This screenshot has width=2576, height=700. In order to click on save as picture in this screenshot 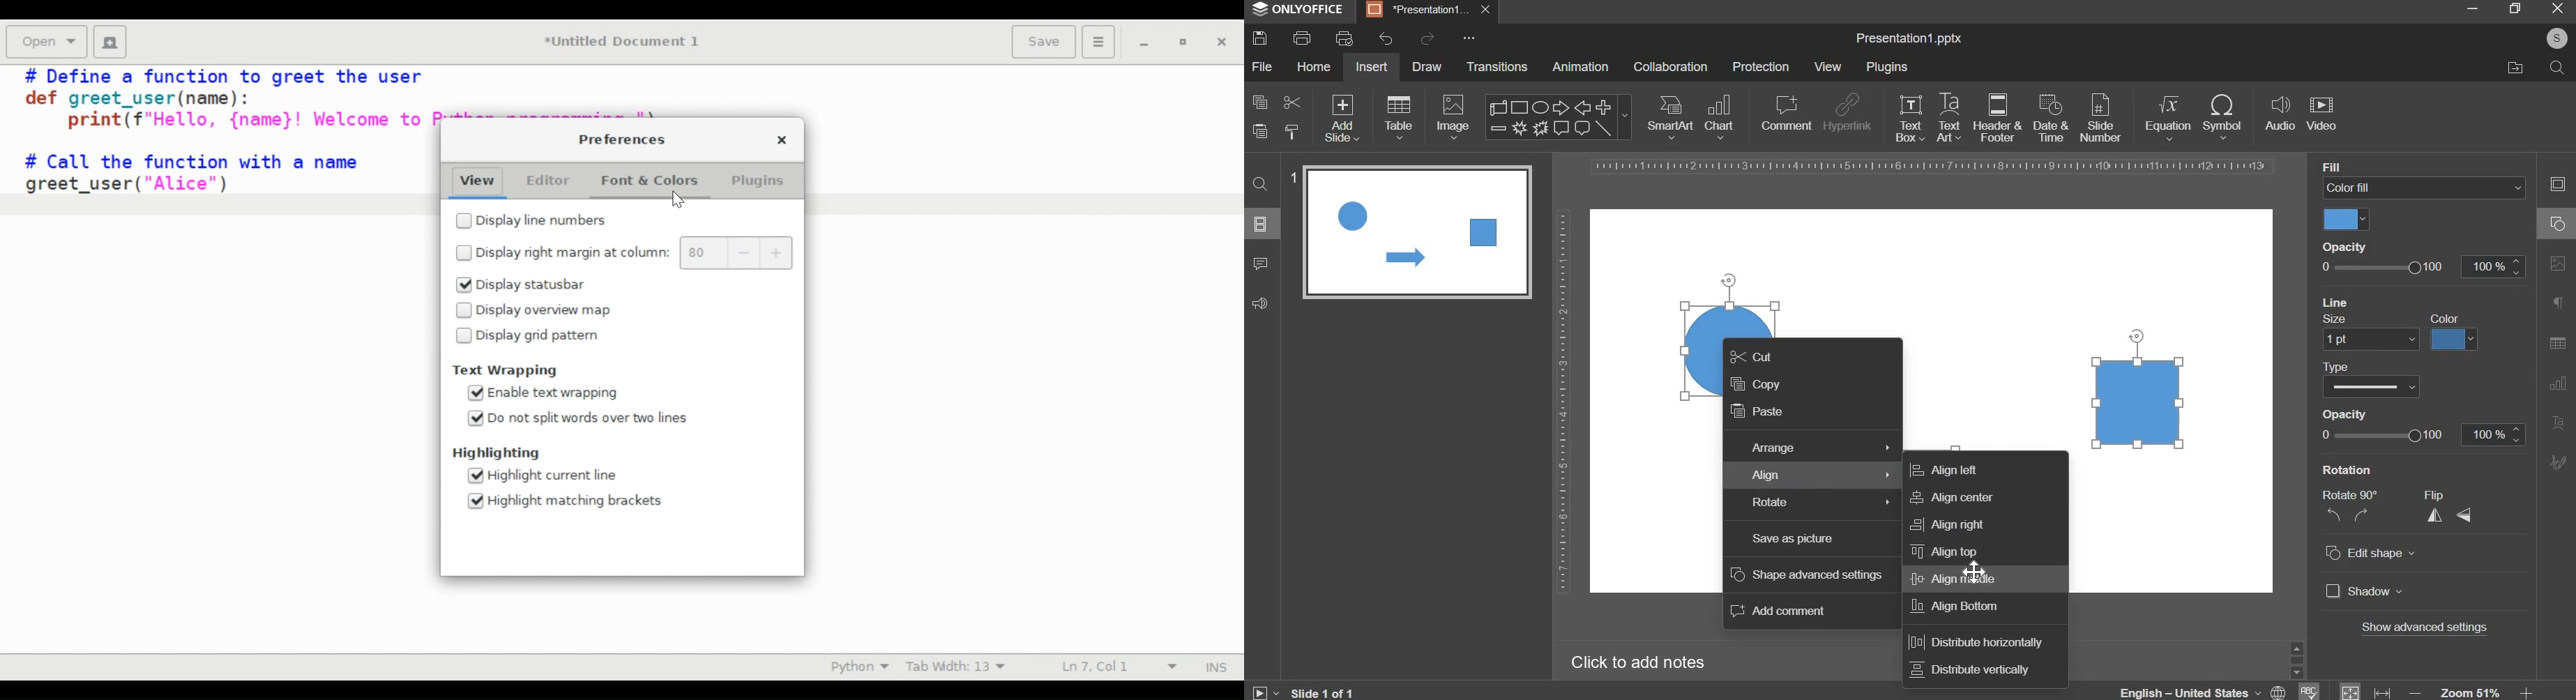, I will do `click(1793, 539)`.